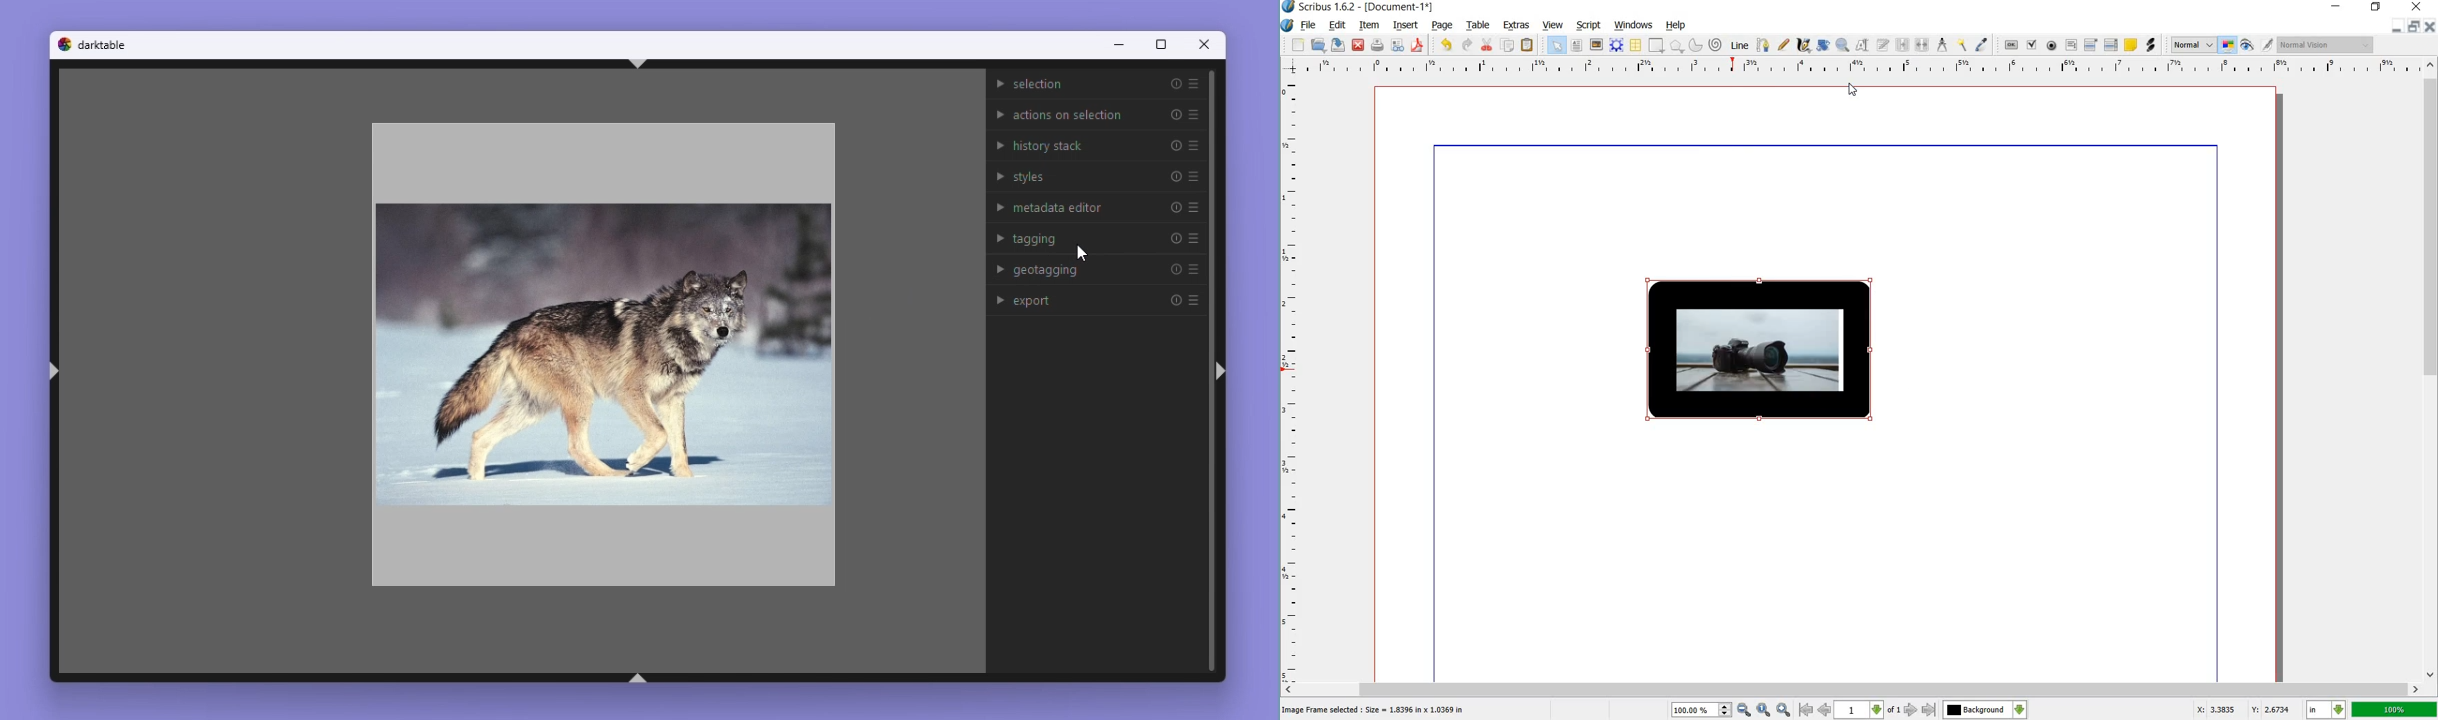 The image size is (2464, 728). I want to click on restore document, so click(2415, 26).